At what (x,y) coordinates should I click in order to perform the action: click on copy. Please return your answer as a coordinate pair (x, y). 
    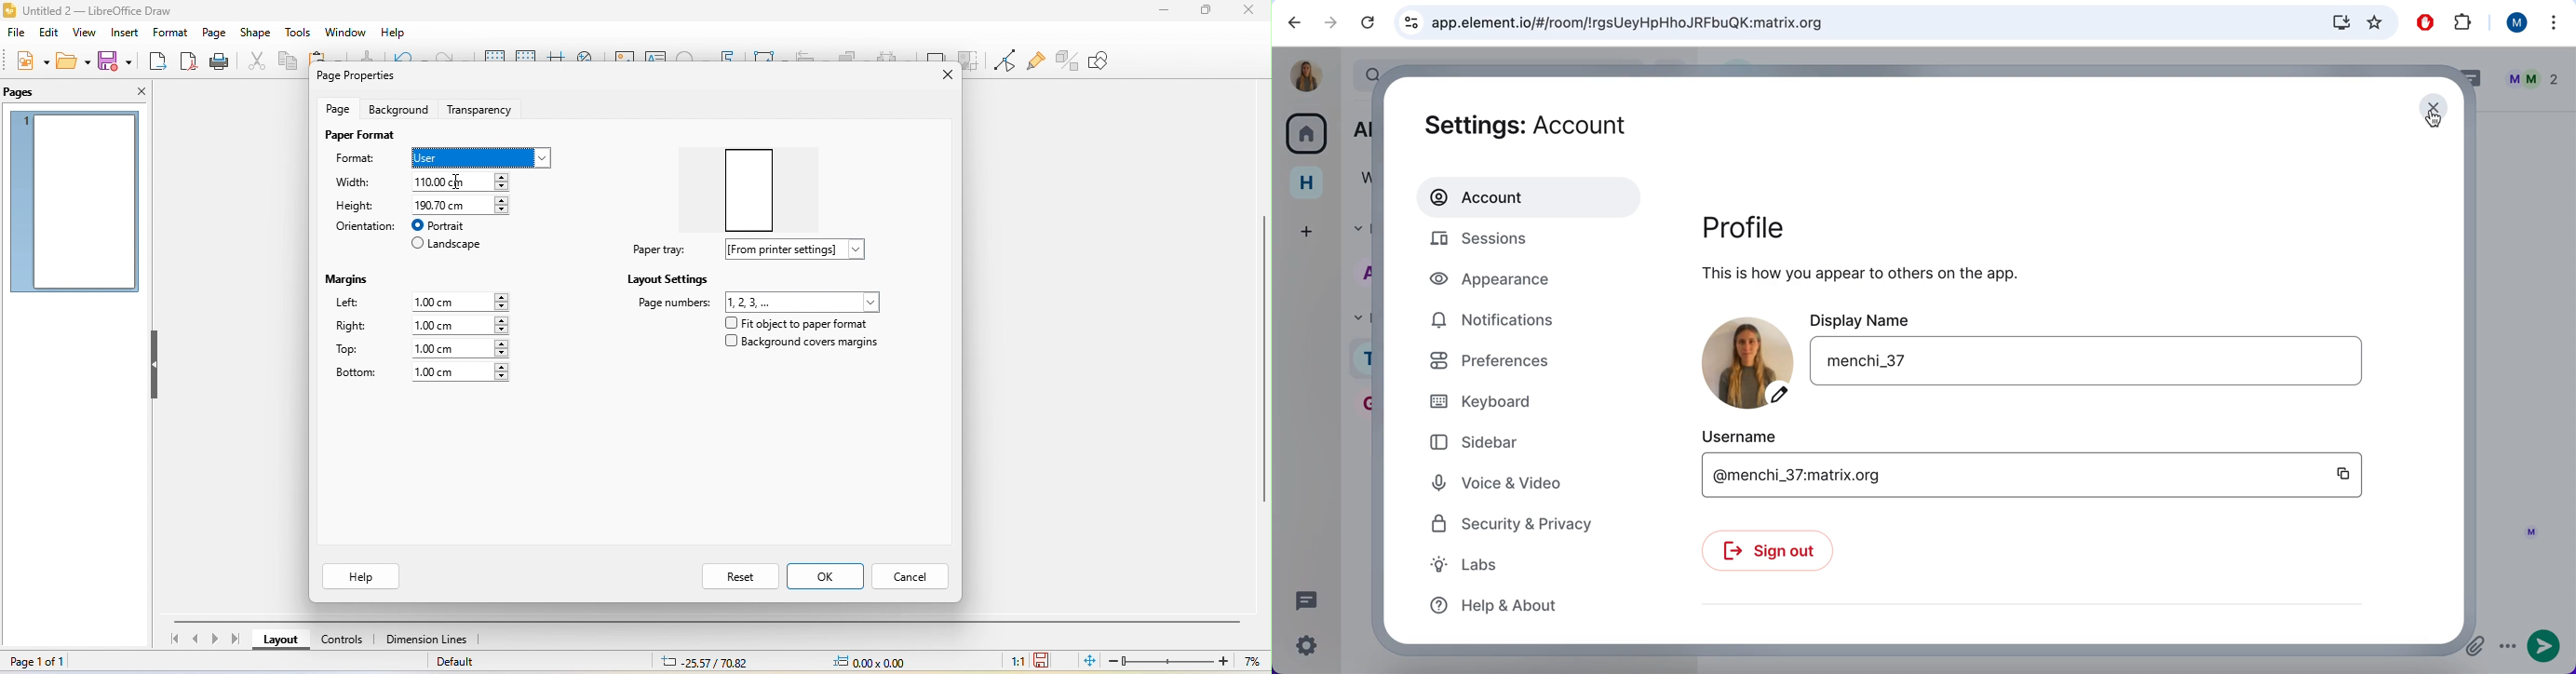
    Looking at the image, I should click on (2341, 475).